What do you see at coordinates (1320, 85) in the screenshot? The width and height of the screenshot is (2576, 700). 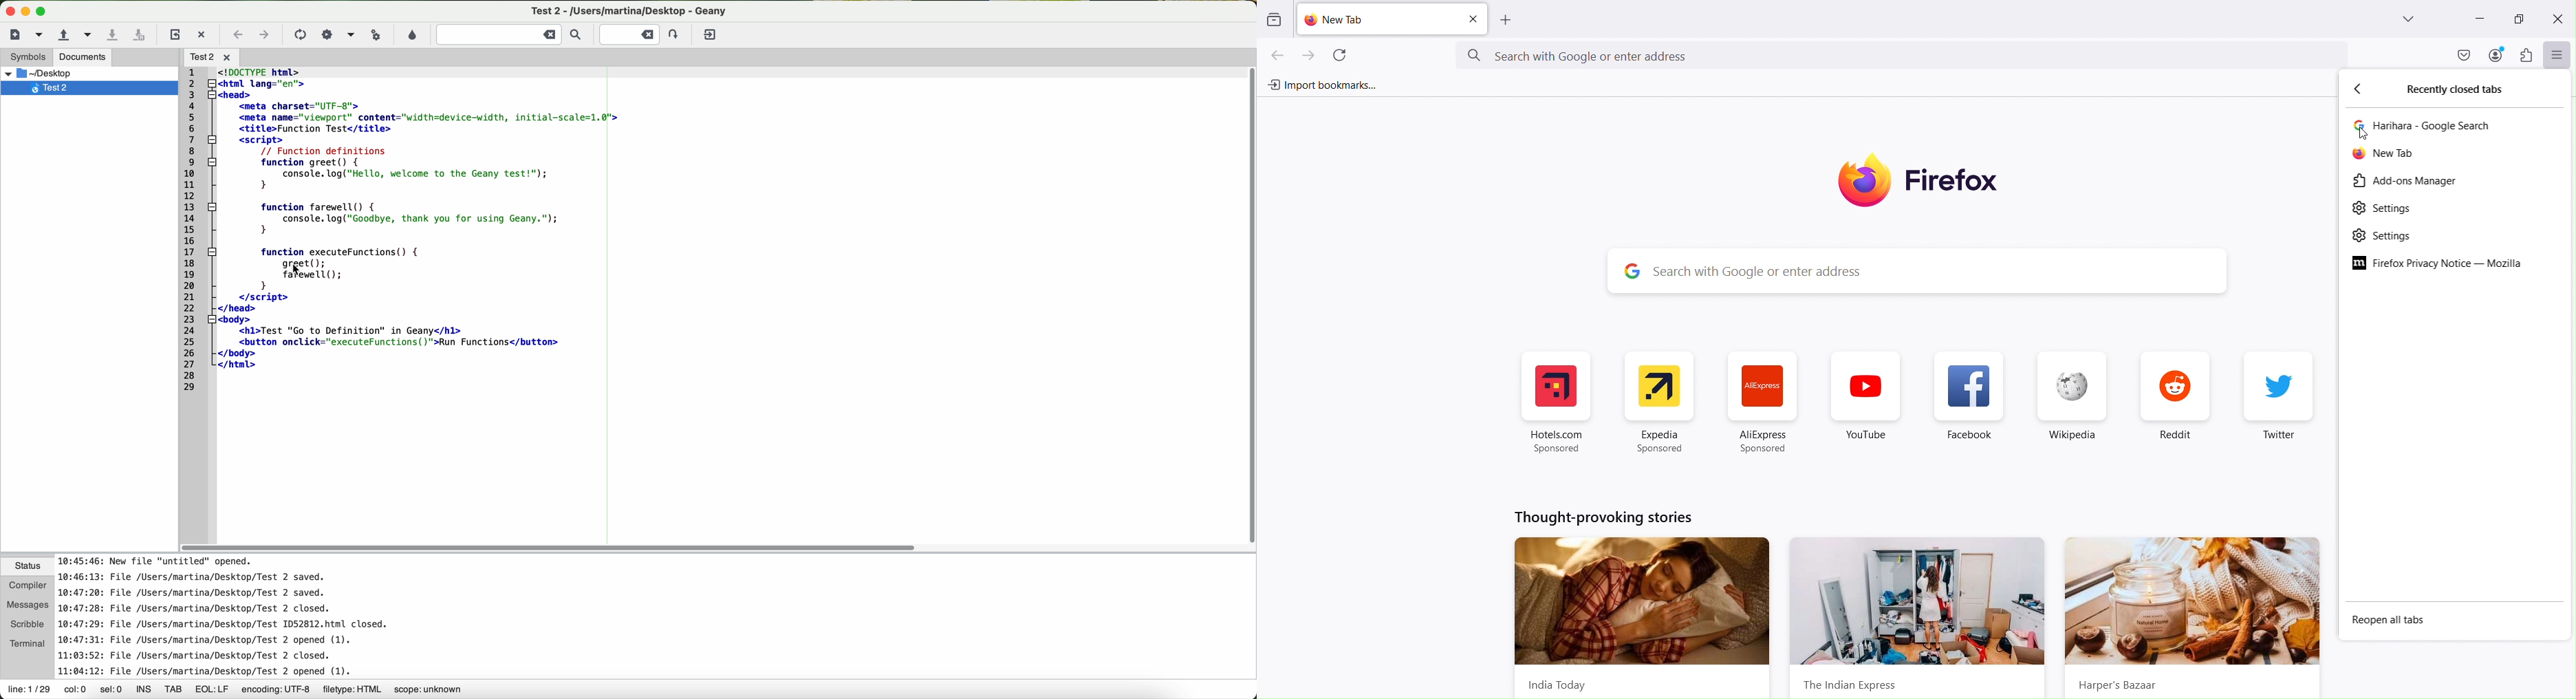 I see `Import bookmarks` at bounding box center [1320, 85].